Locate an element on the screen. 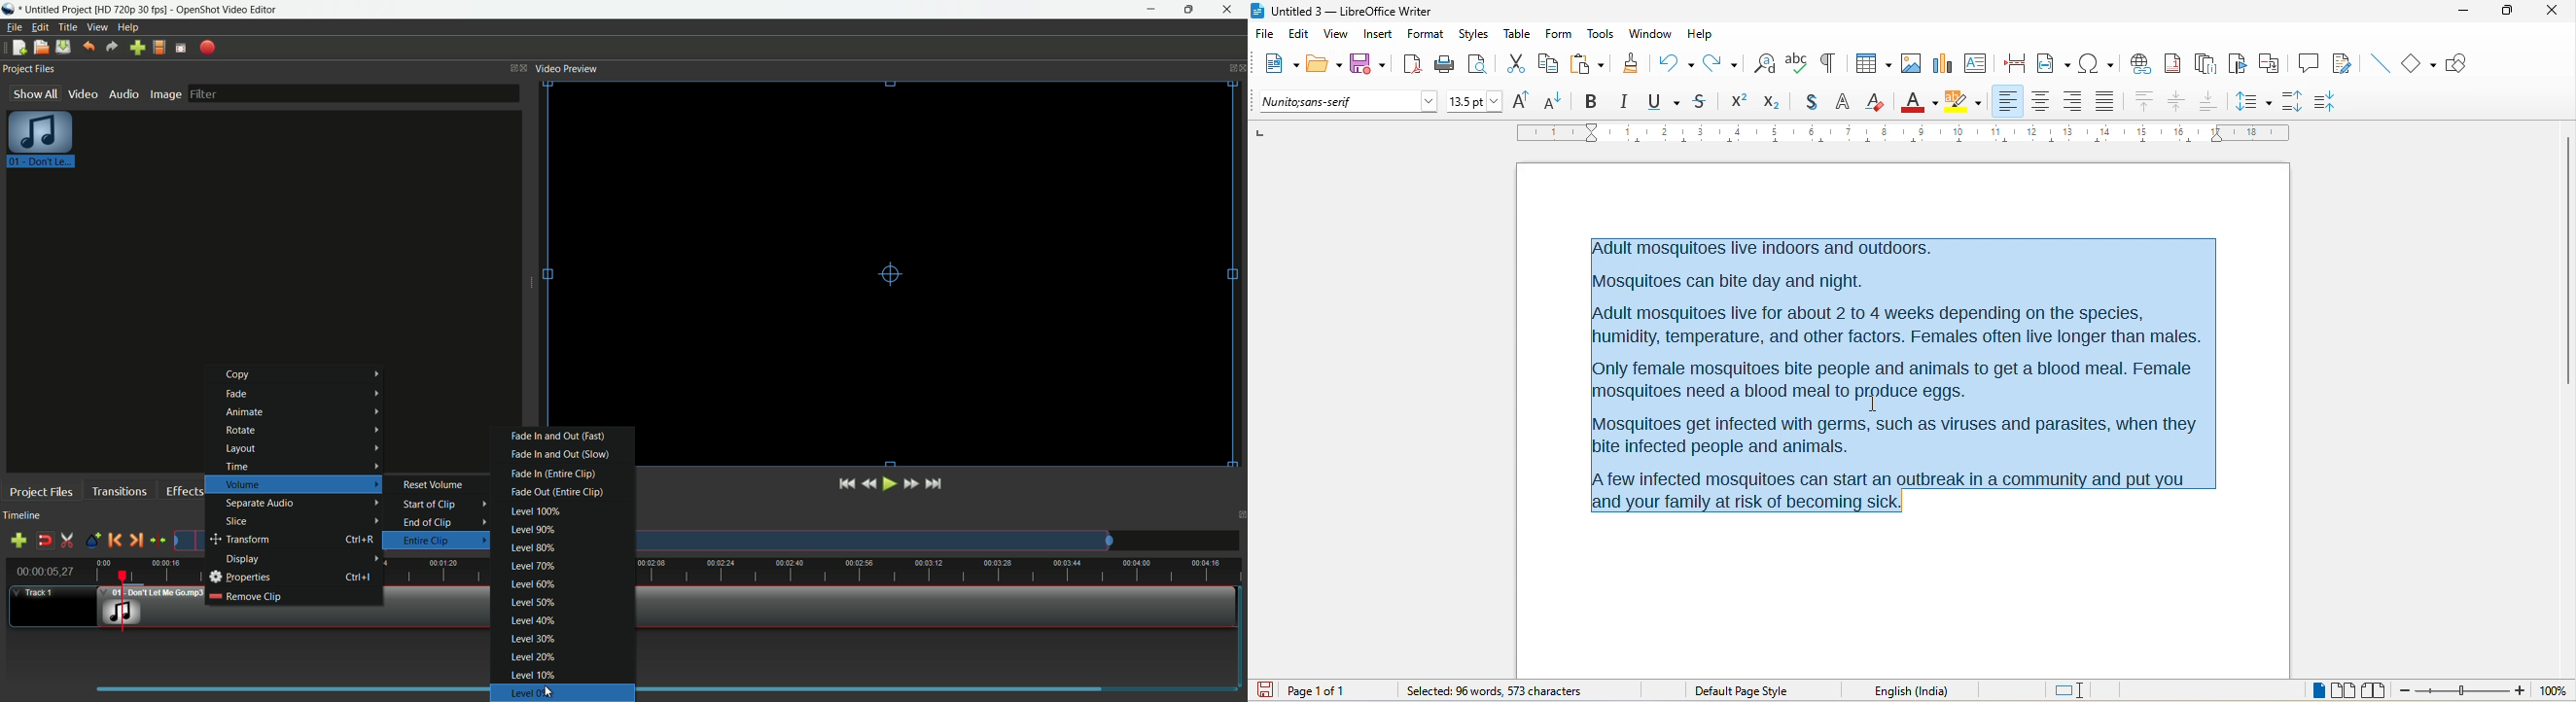 This screenshot has height=728, width=2576. bookmark is located at coordinates (2239, 64).